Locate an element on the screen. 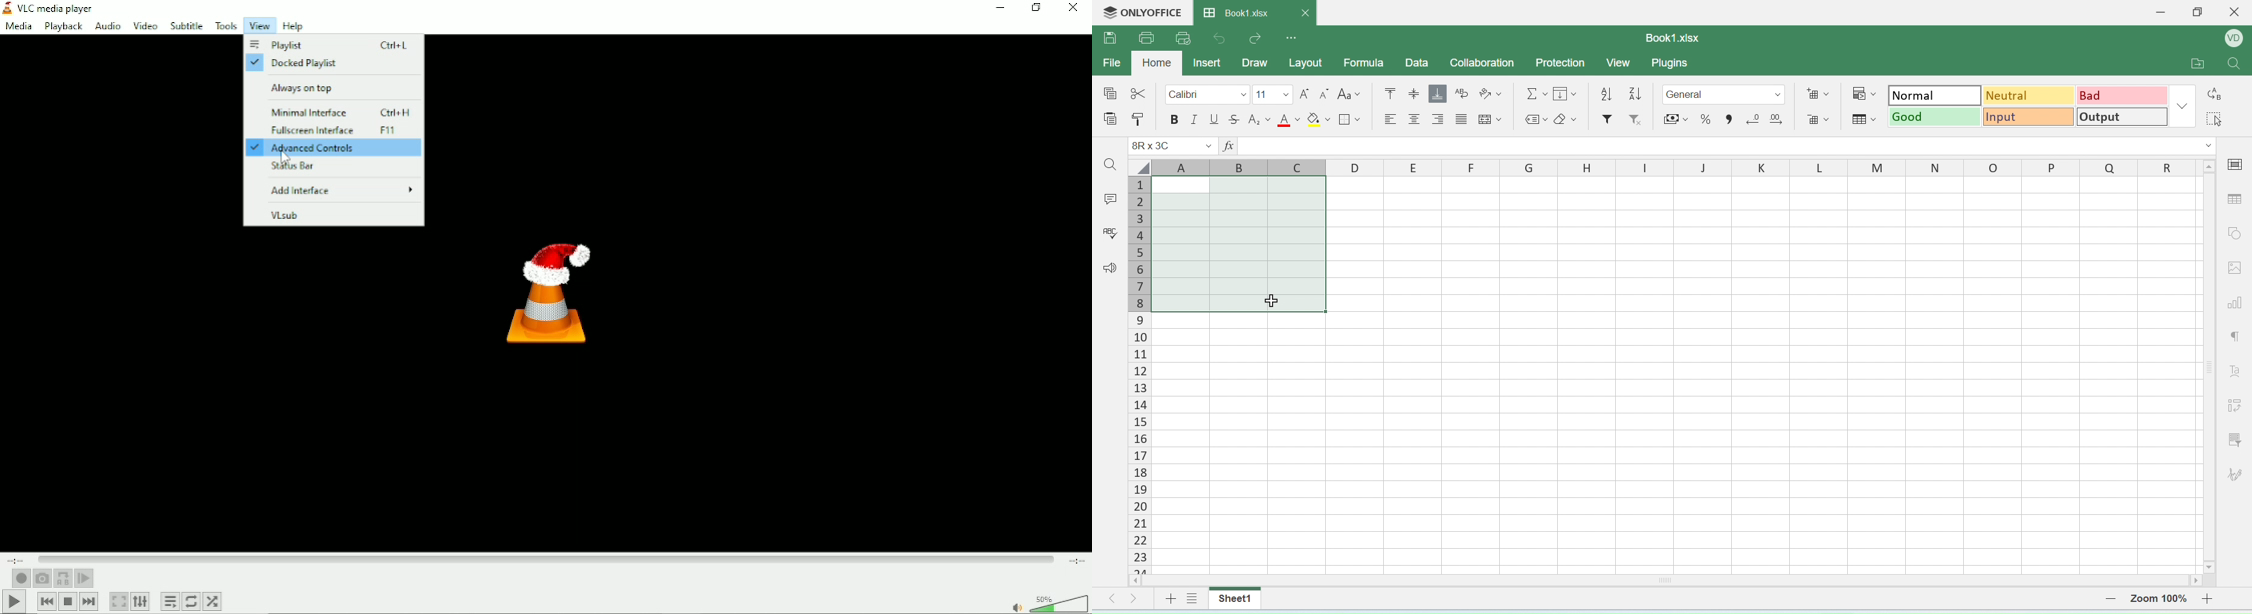  subscript is located at coordinates (1259, 119).